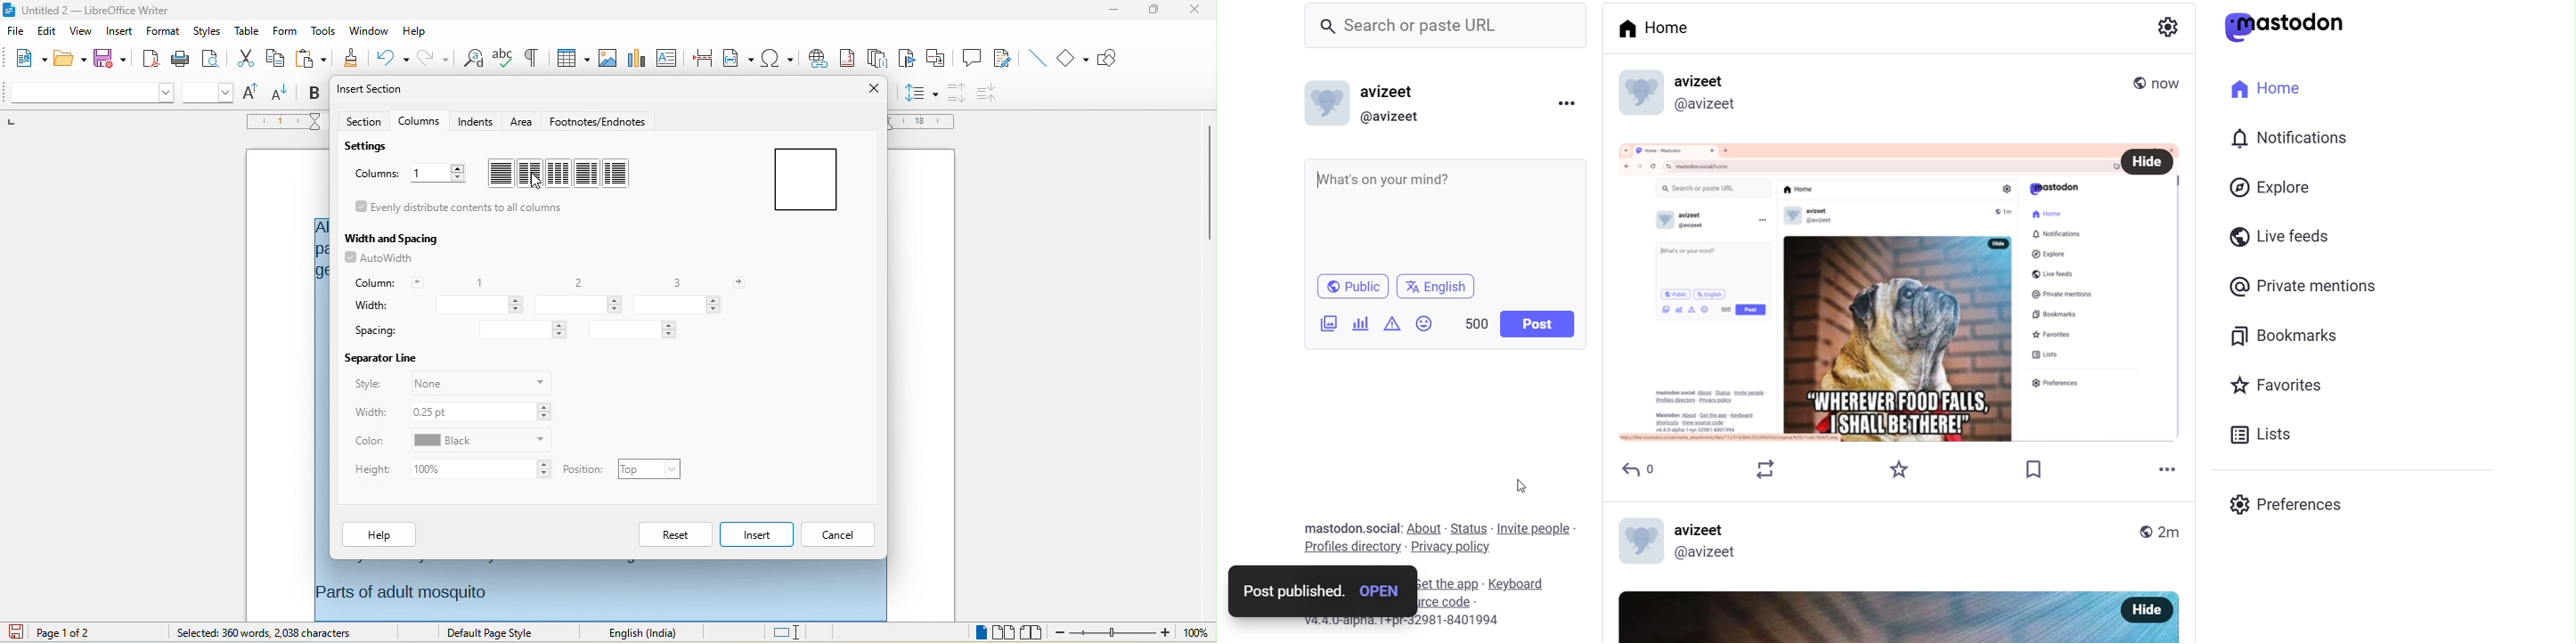 The width and height of the screenshot is (2576, 644). I want to click on toggle formatting marks, so click(532, 56).